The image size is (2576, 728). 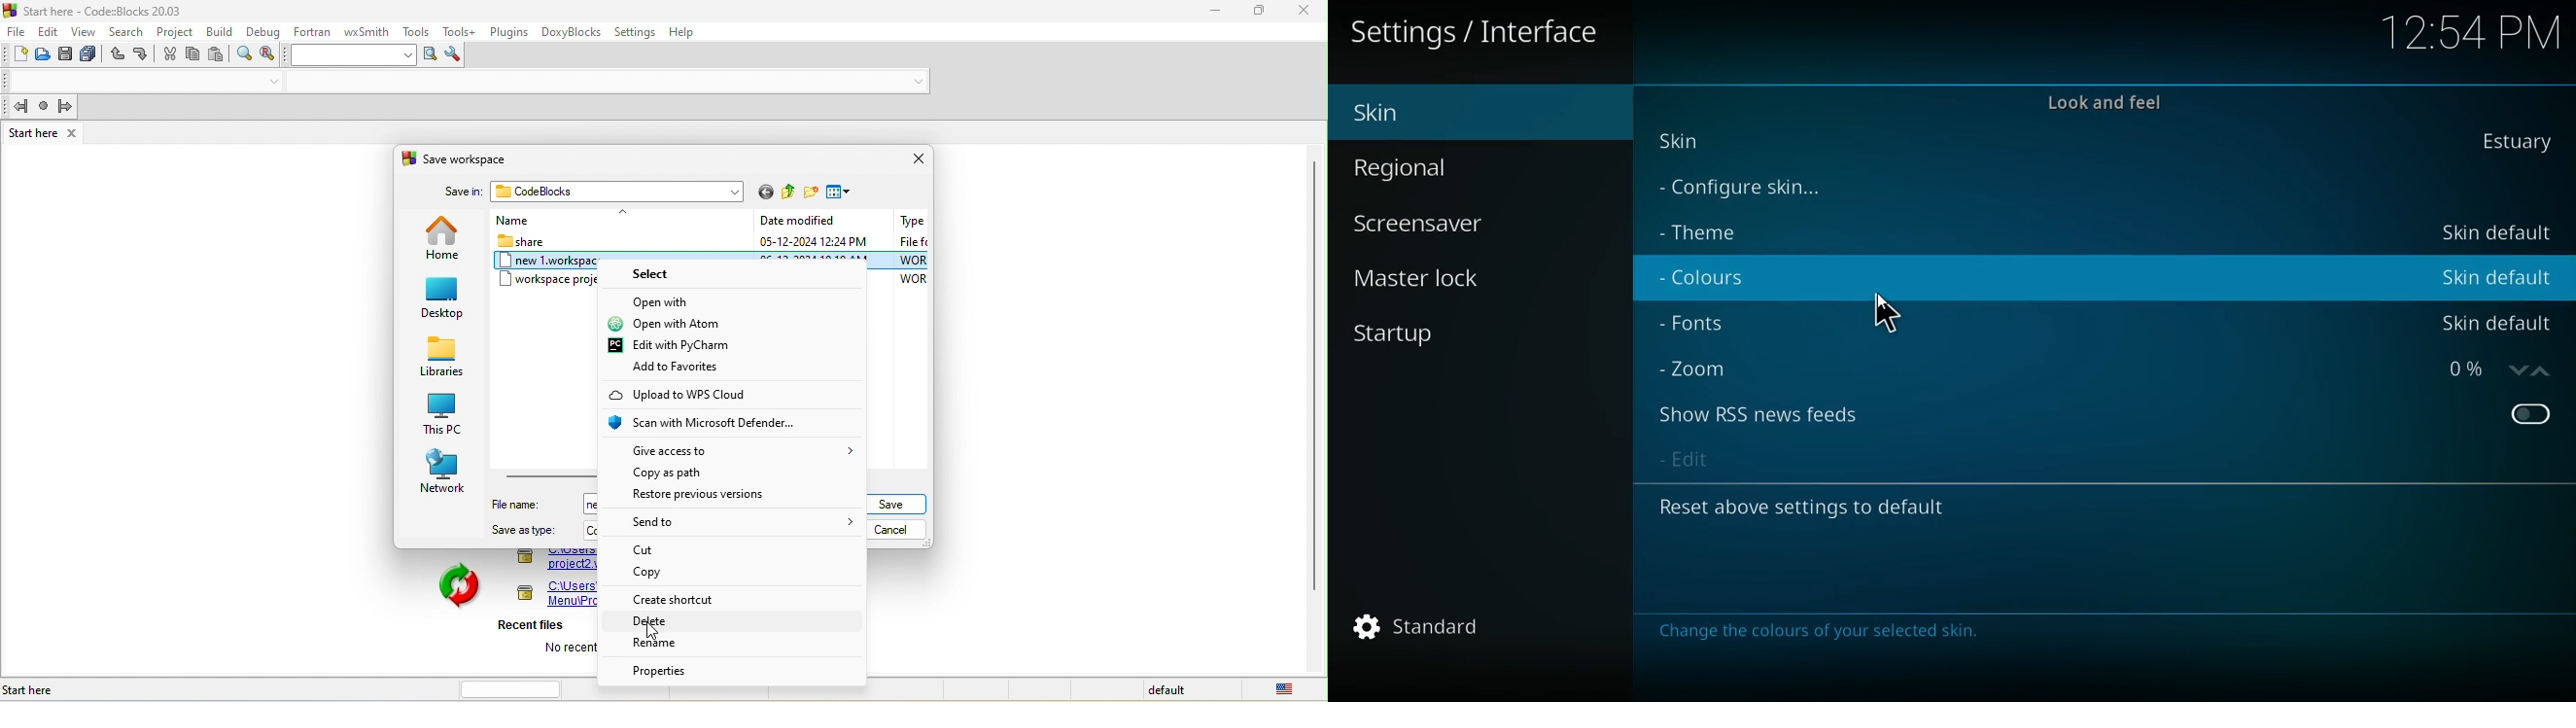 I want to click on send to, so click(x=741, y=525).